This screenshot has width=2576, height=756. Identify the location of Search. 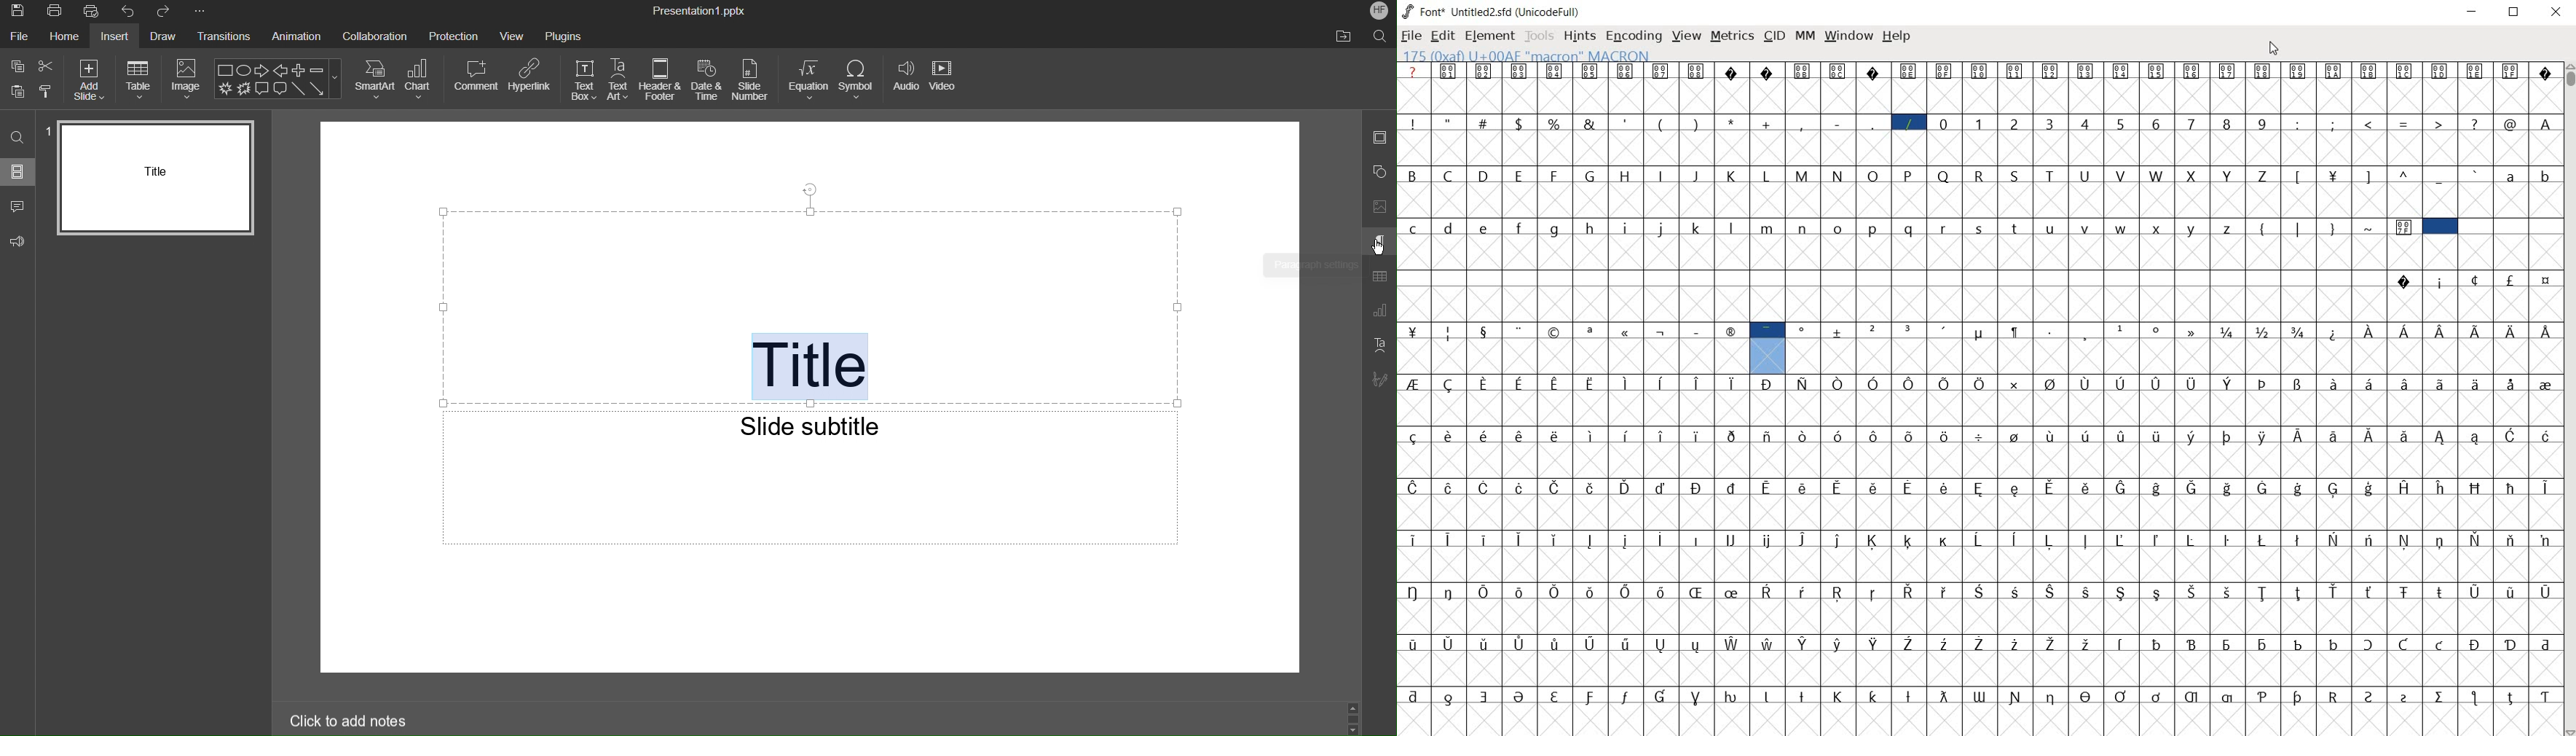
(18, 138).